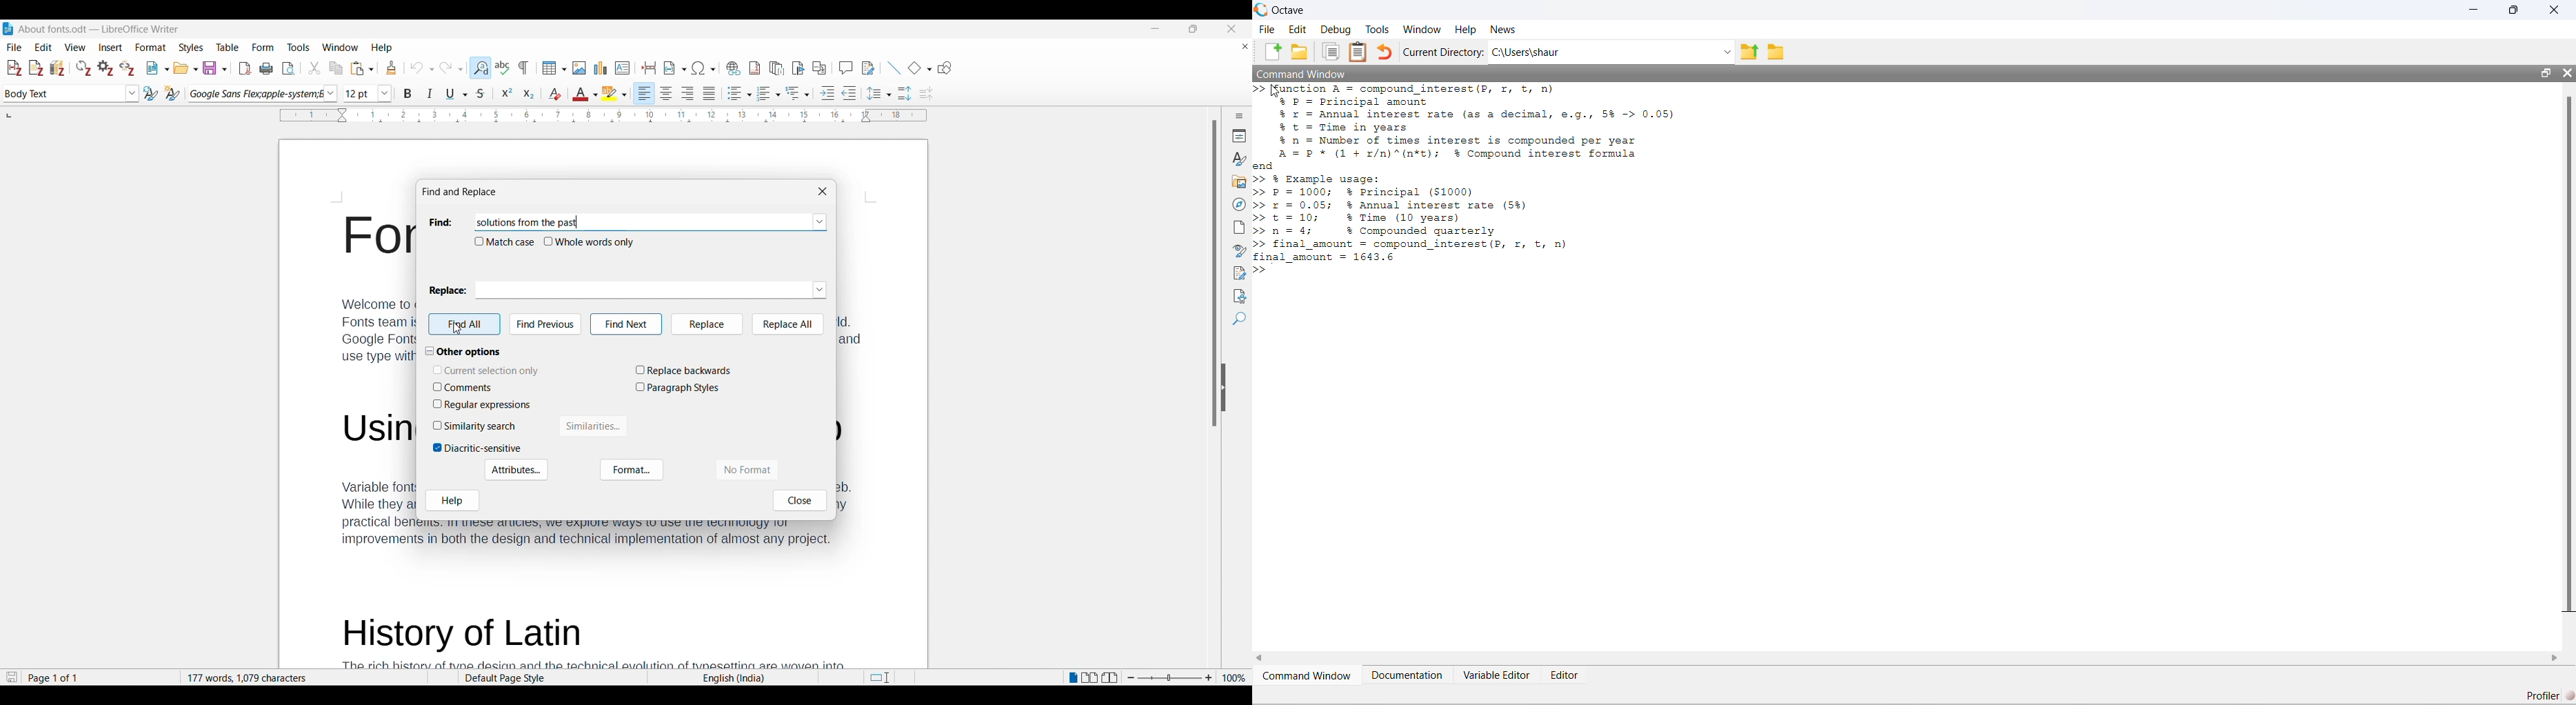 Image resolution: width=2576 pixels, height=728 pixels. I want to click on Add/Edit Bibliography, so click(57, 68).